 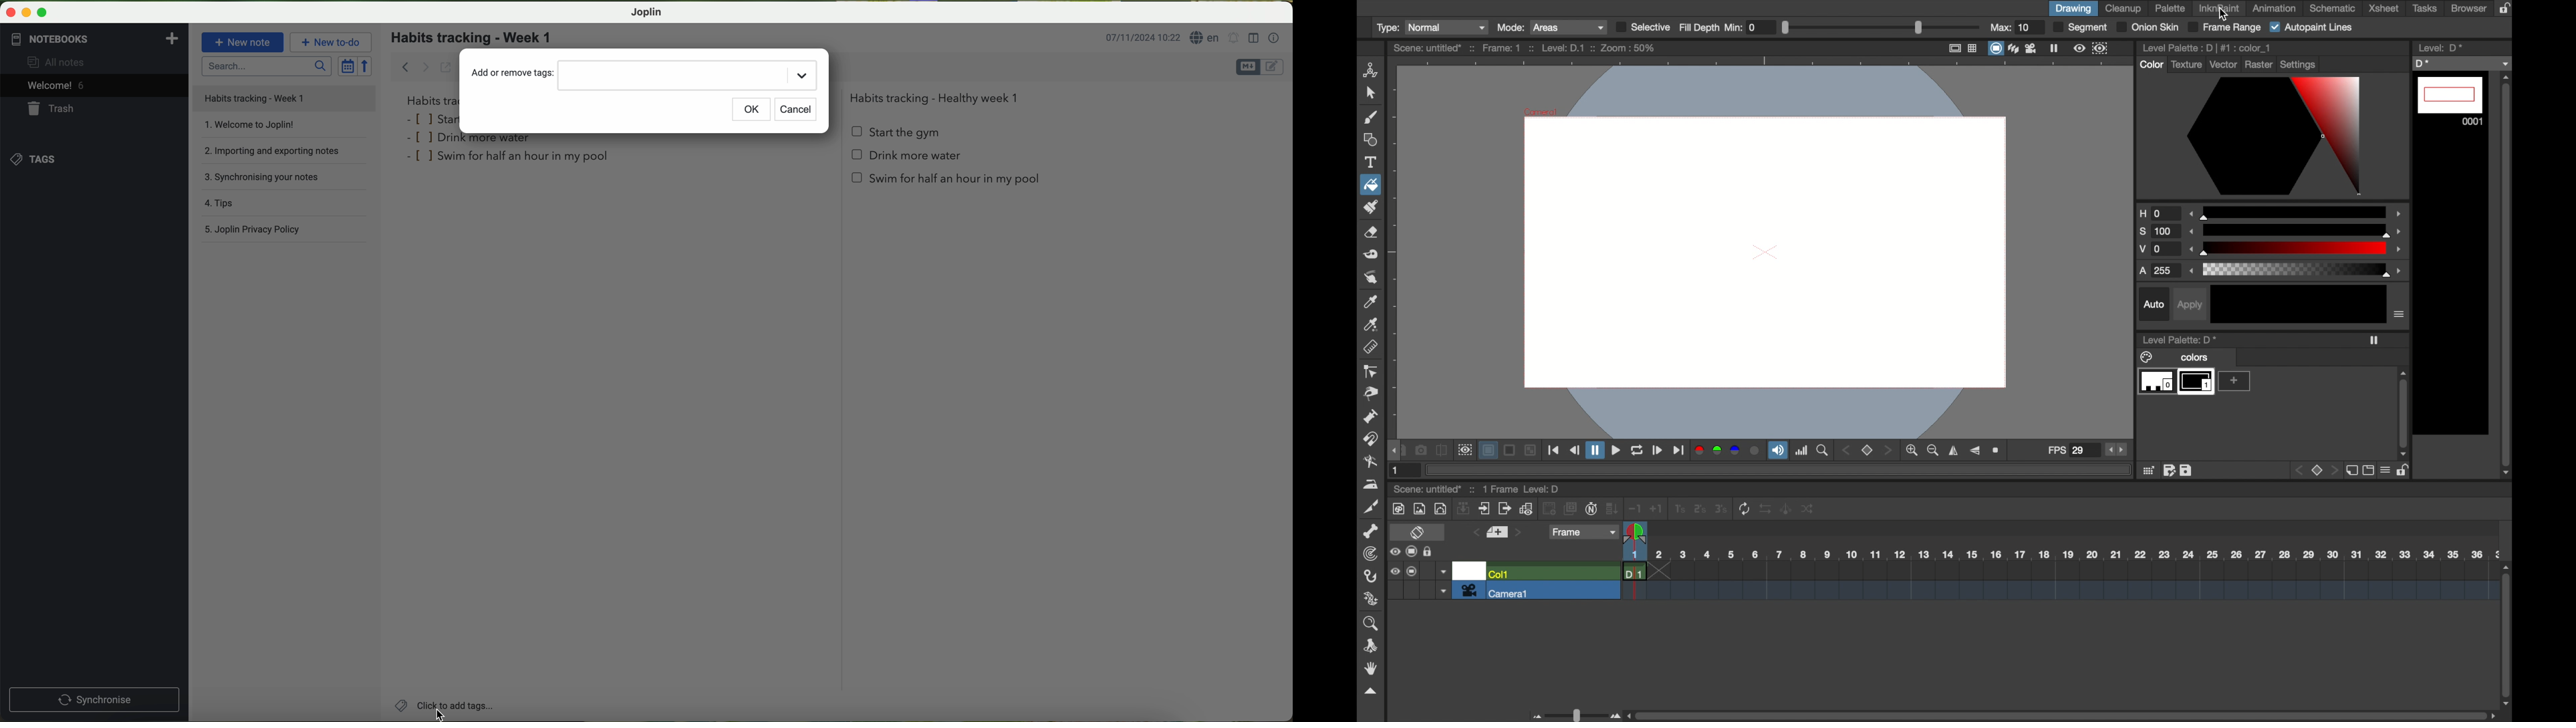 I want to click on start the gym, so click(x=897, y=132).